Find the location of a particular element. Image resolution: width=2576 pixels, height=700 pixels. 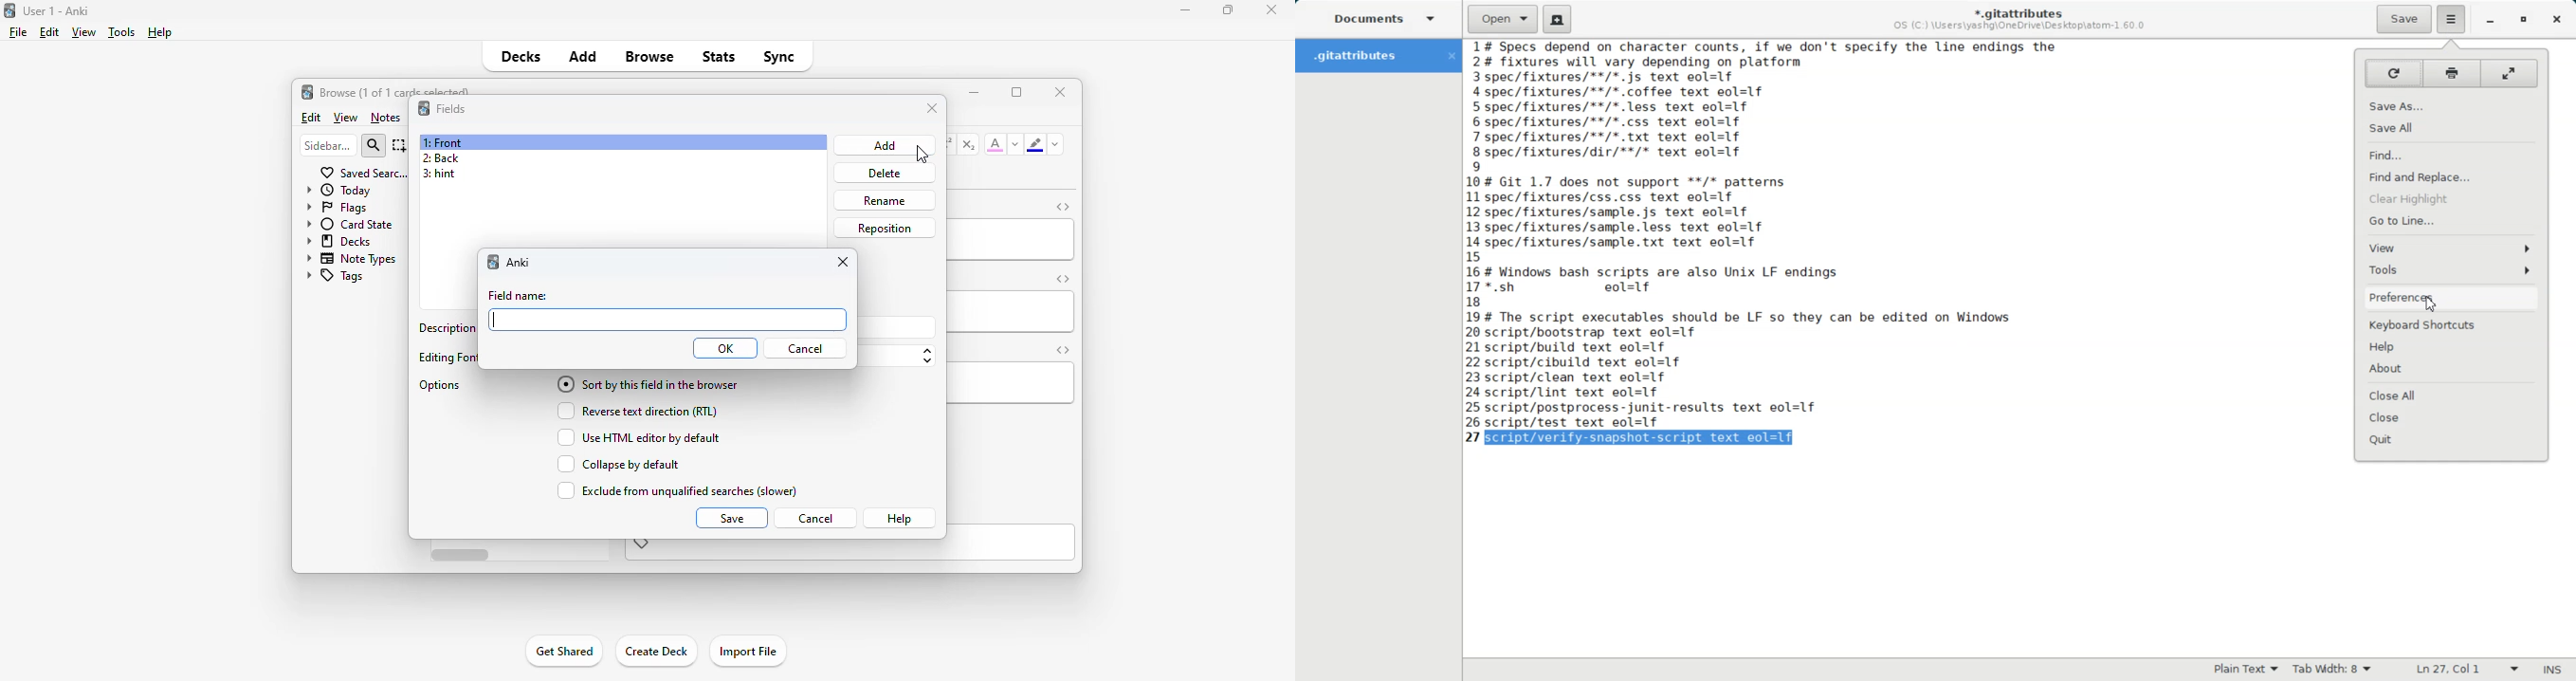

Close All is located at coordinates (2452, 395).